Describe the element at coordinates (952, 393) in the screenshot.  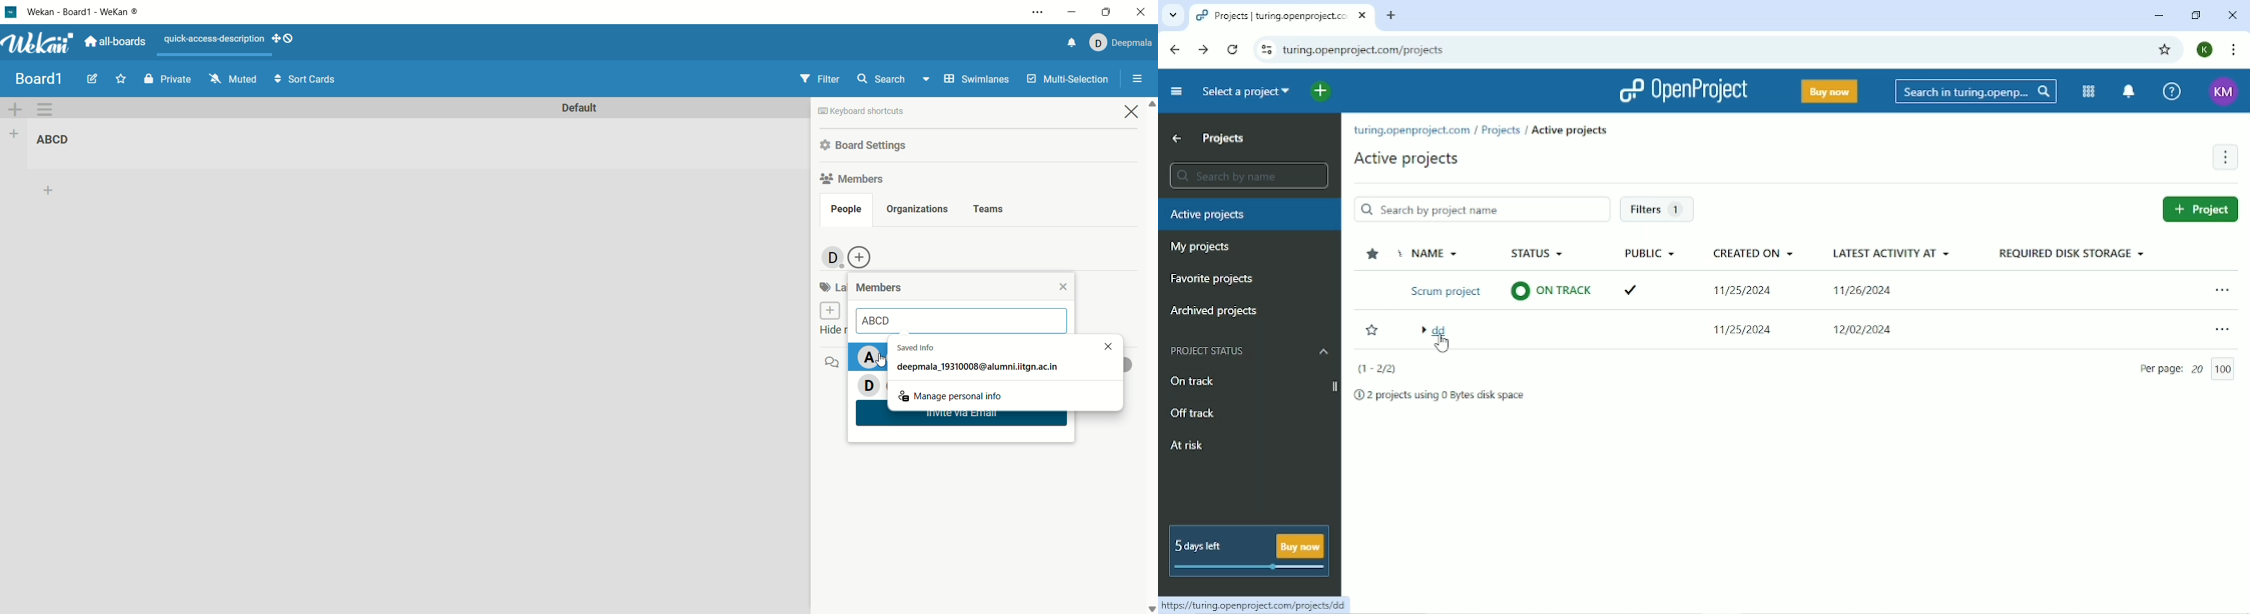
I see `manage personal info` at that location.